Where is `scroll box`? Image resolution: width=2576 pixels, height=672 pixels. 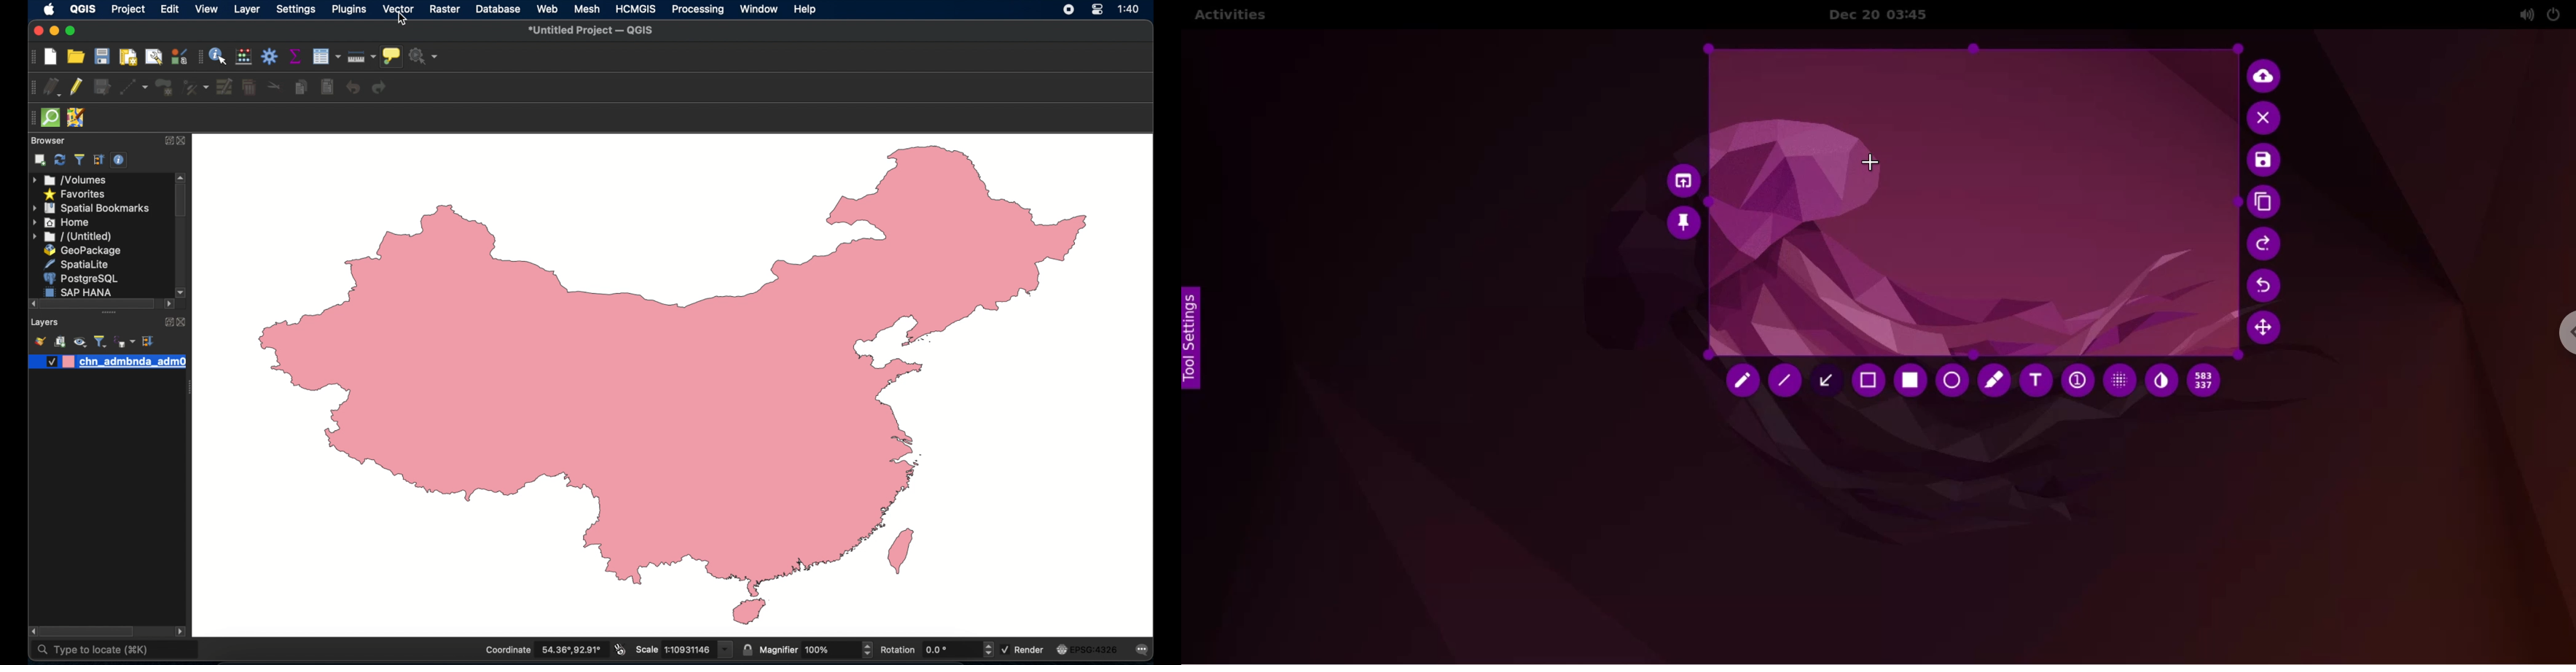 scroll box is located at coordinates (97, 304).